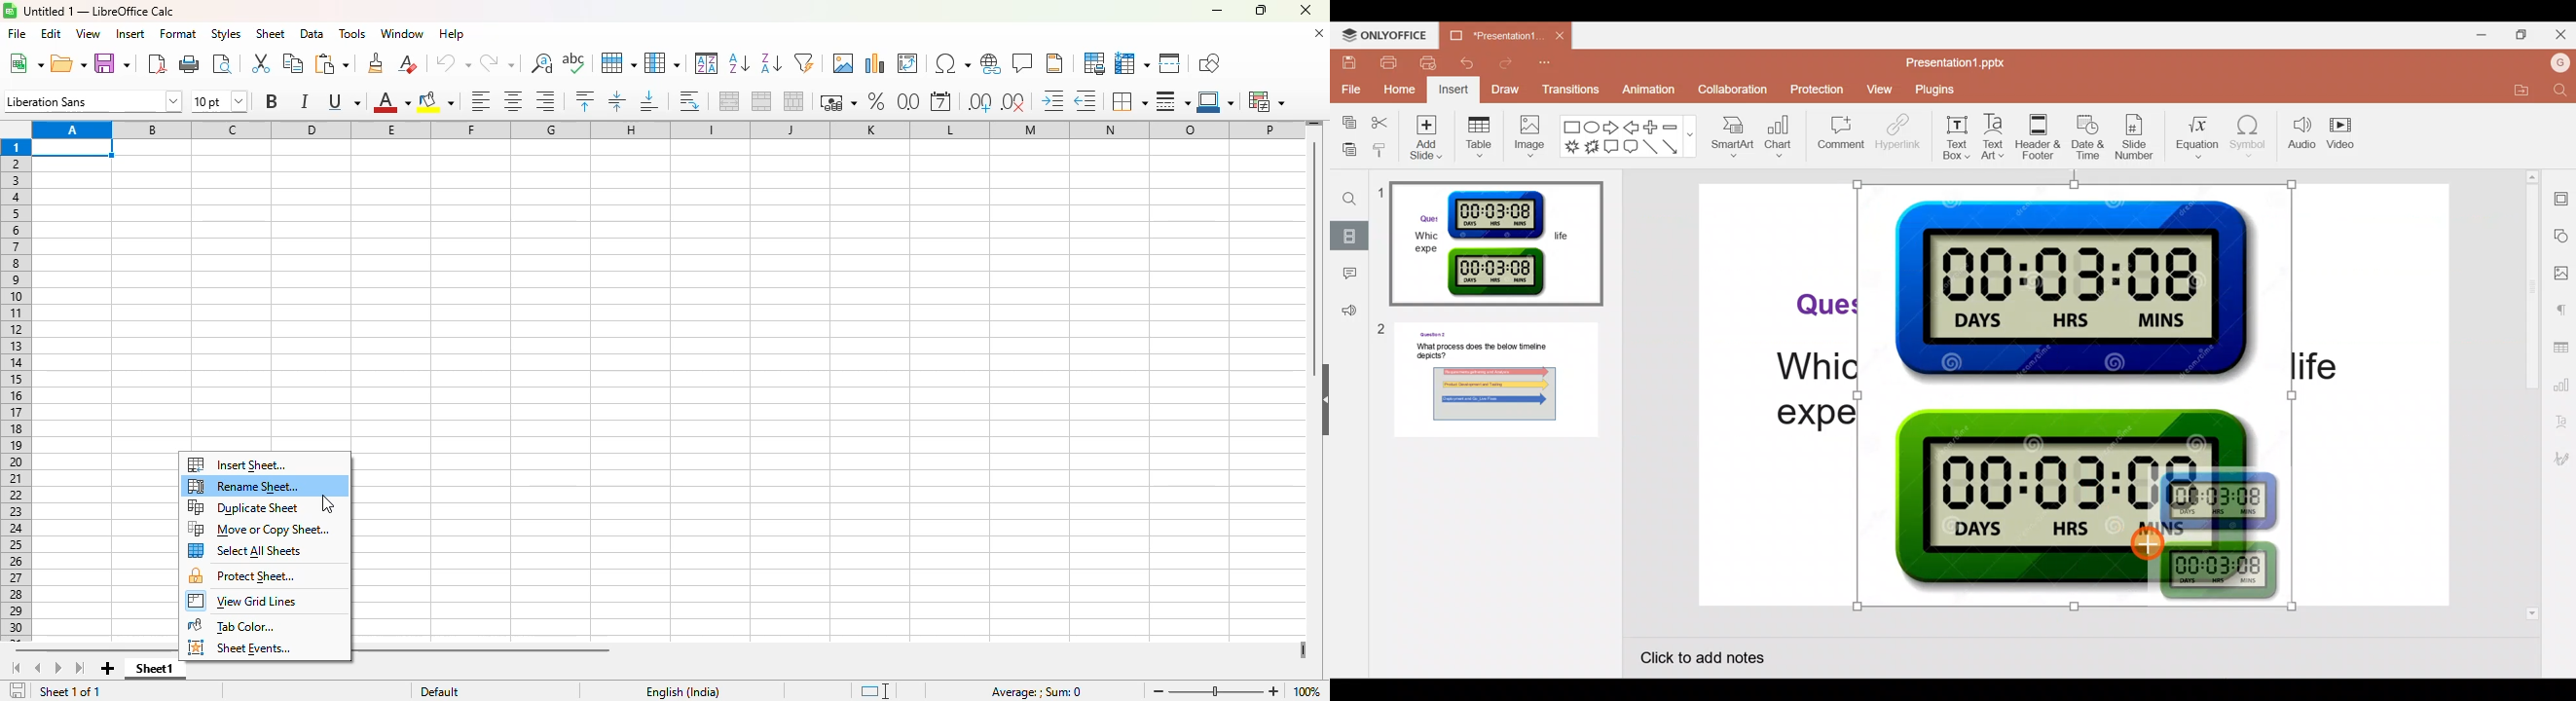 The width and height of the screenshot is (2576, 728). Describe the element at coordinates (941, 100) in the screenshot. I see `format as date` at that location.